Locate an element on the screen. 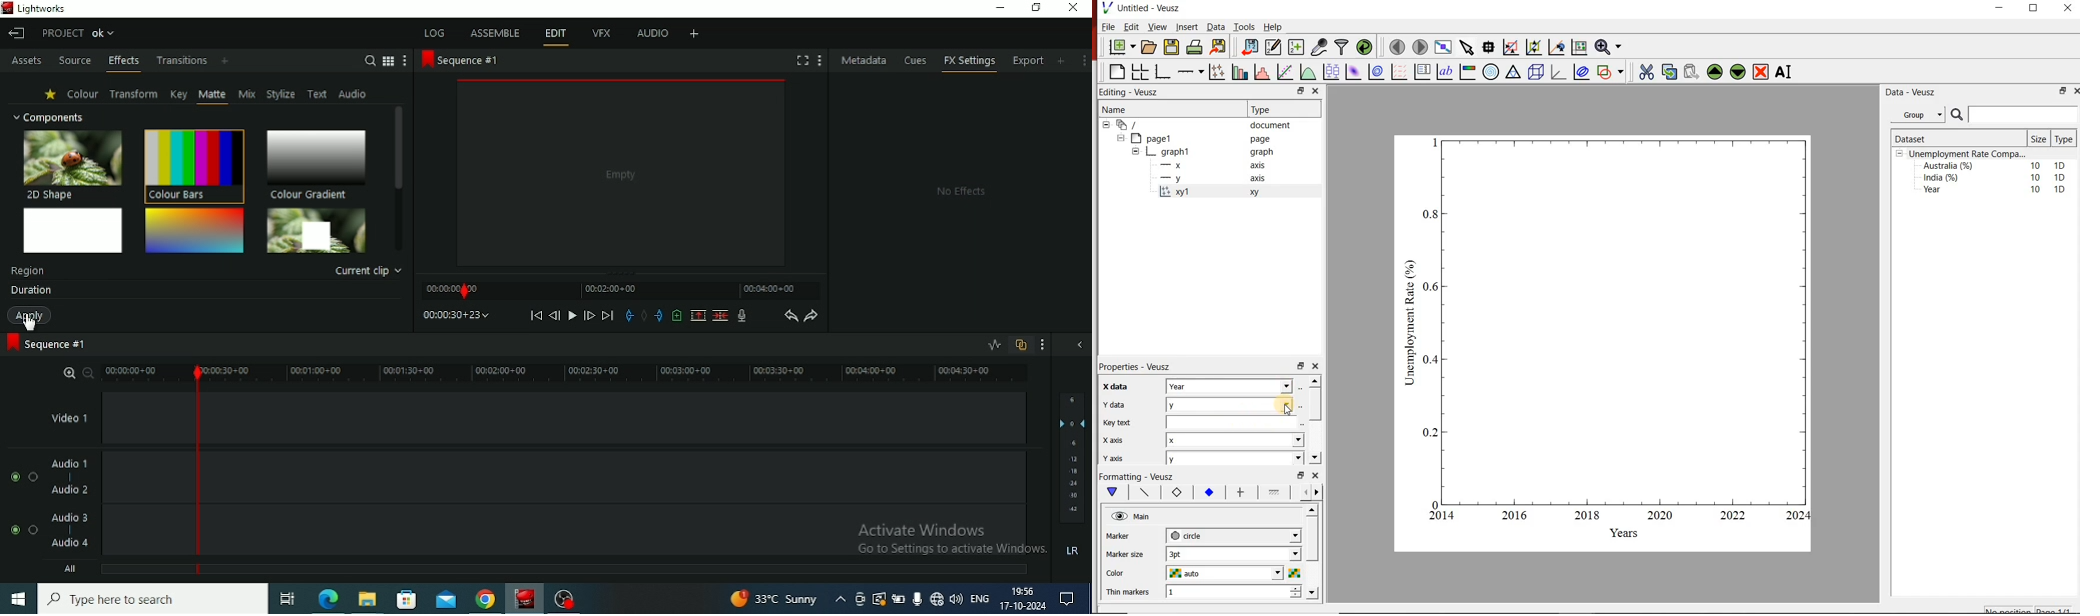 The height and width of the screenshot is (616, 2100). histograms is located at coordinates (1261, 72).